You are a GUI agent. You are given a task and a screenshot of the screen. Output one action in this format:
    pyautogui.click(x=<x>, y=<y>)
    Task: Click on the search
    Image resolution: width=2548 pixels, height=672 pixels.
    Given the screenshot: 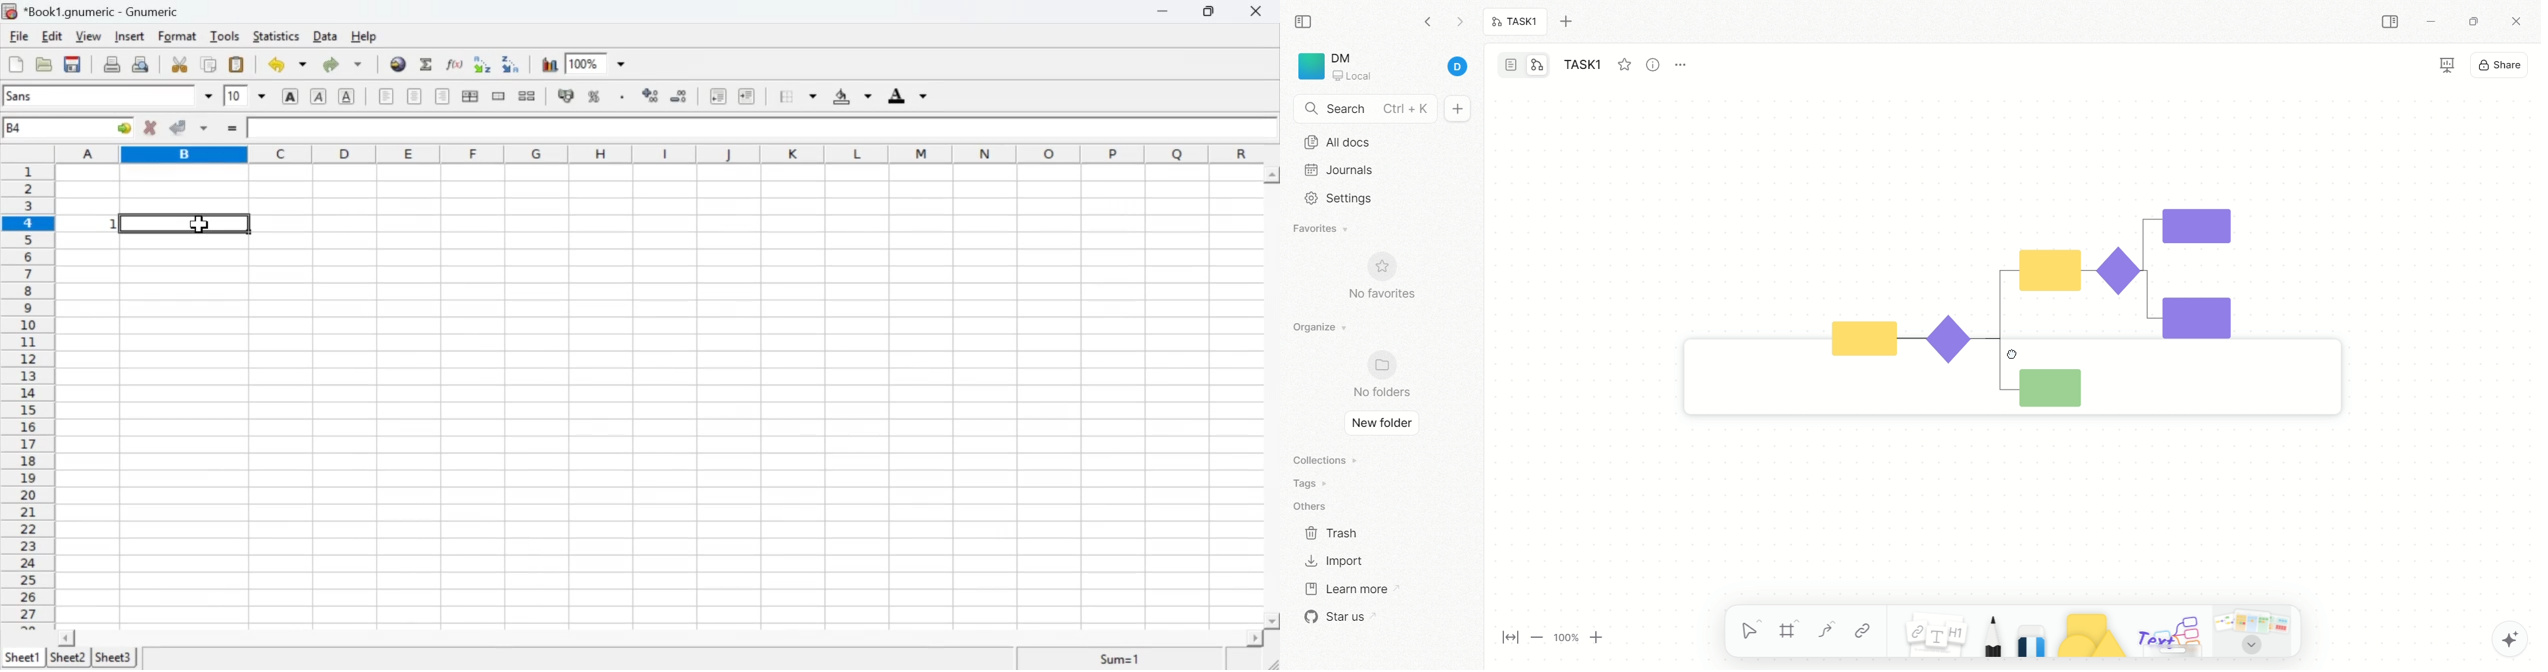 What is the action you would take?
    pyautogui.click(x=1365, y=110)
    